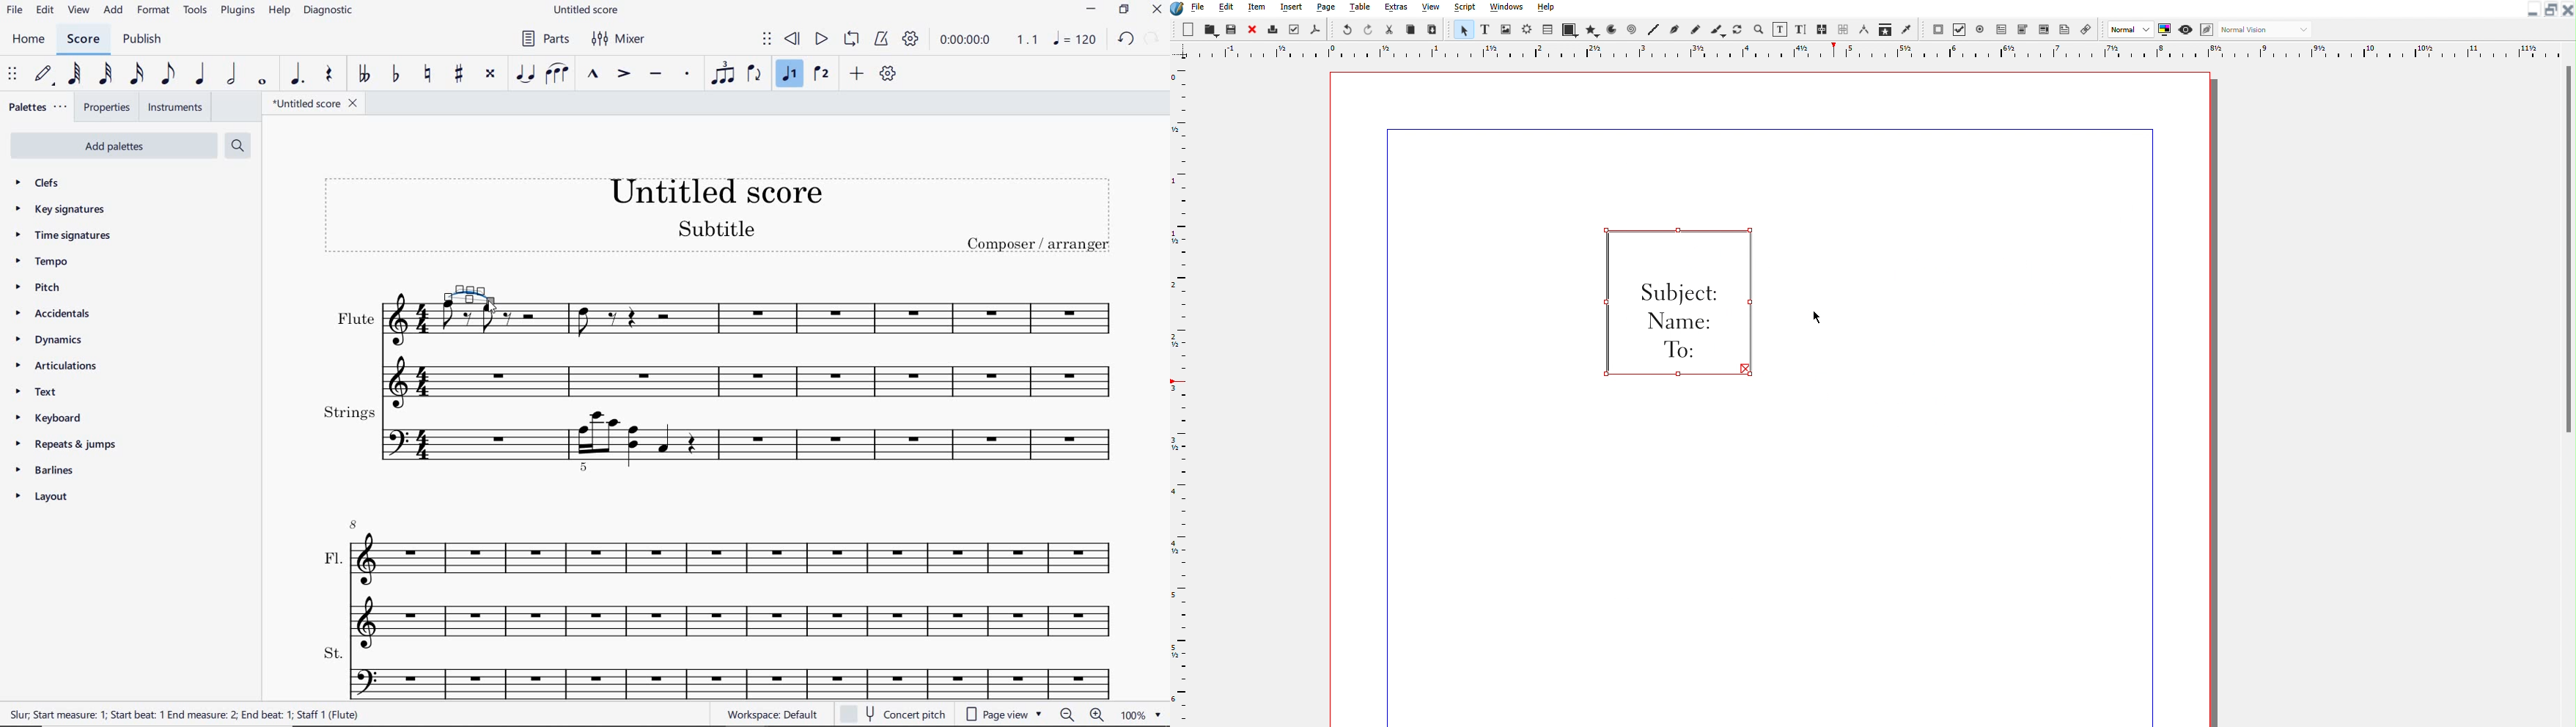 Image resolution: width=2576 pixels, height=728 pixels. I want to click on Shapes, so click(1569, 29).